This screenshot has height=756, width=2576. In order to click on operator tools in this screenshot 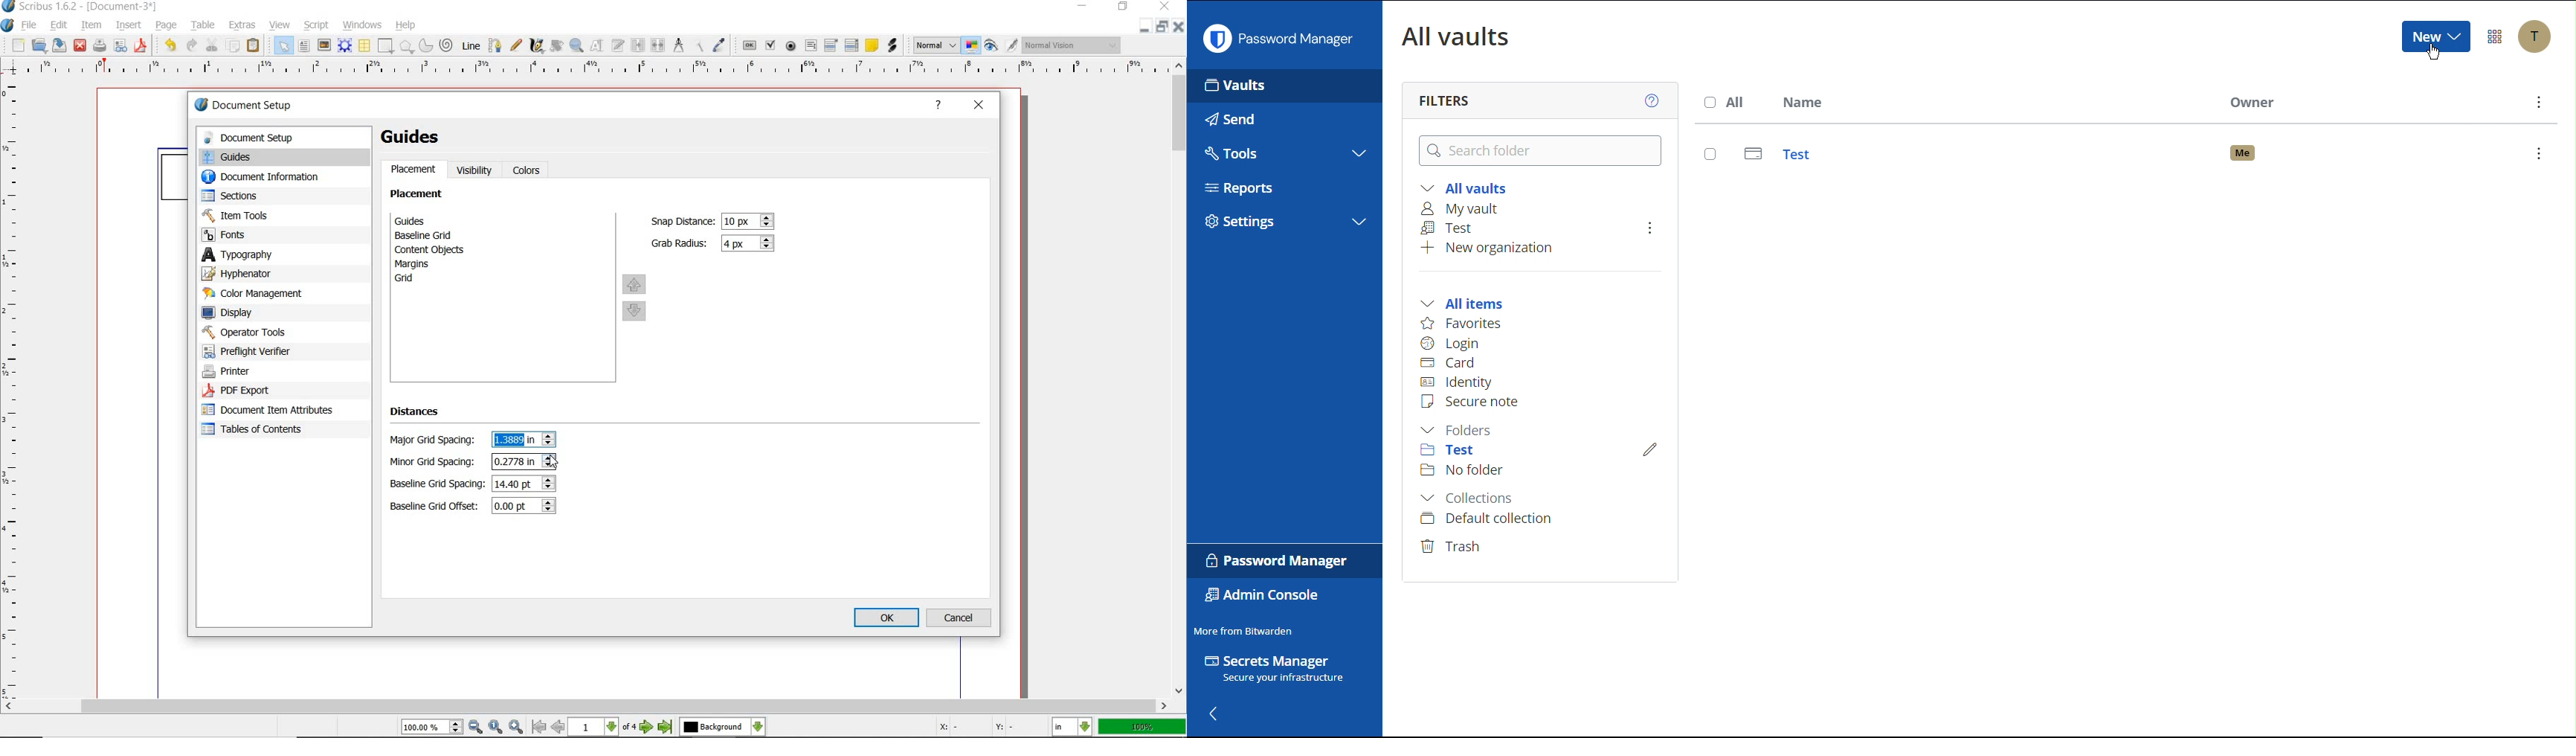, I will do `click(278, 332)`.